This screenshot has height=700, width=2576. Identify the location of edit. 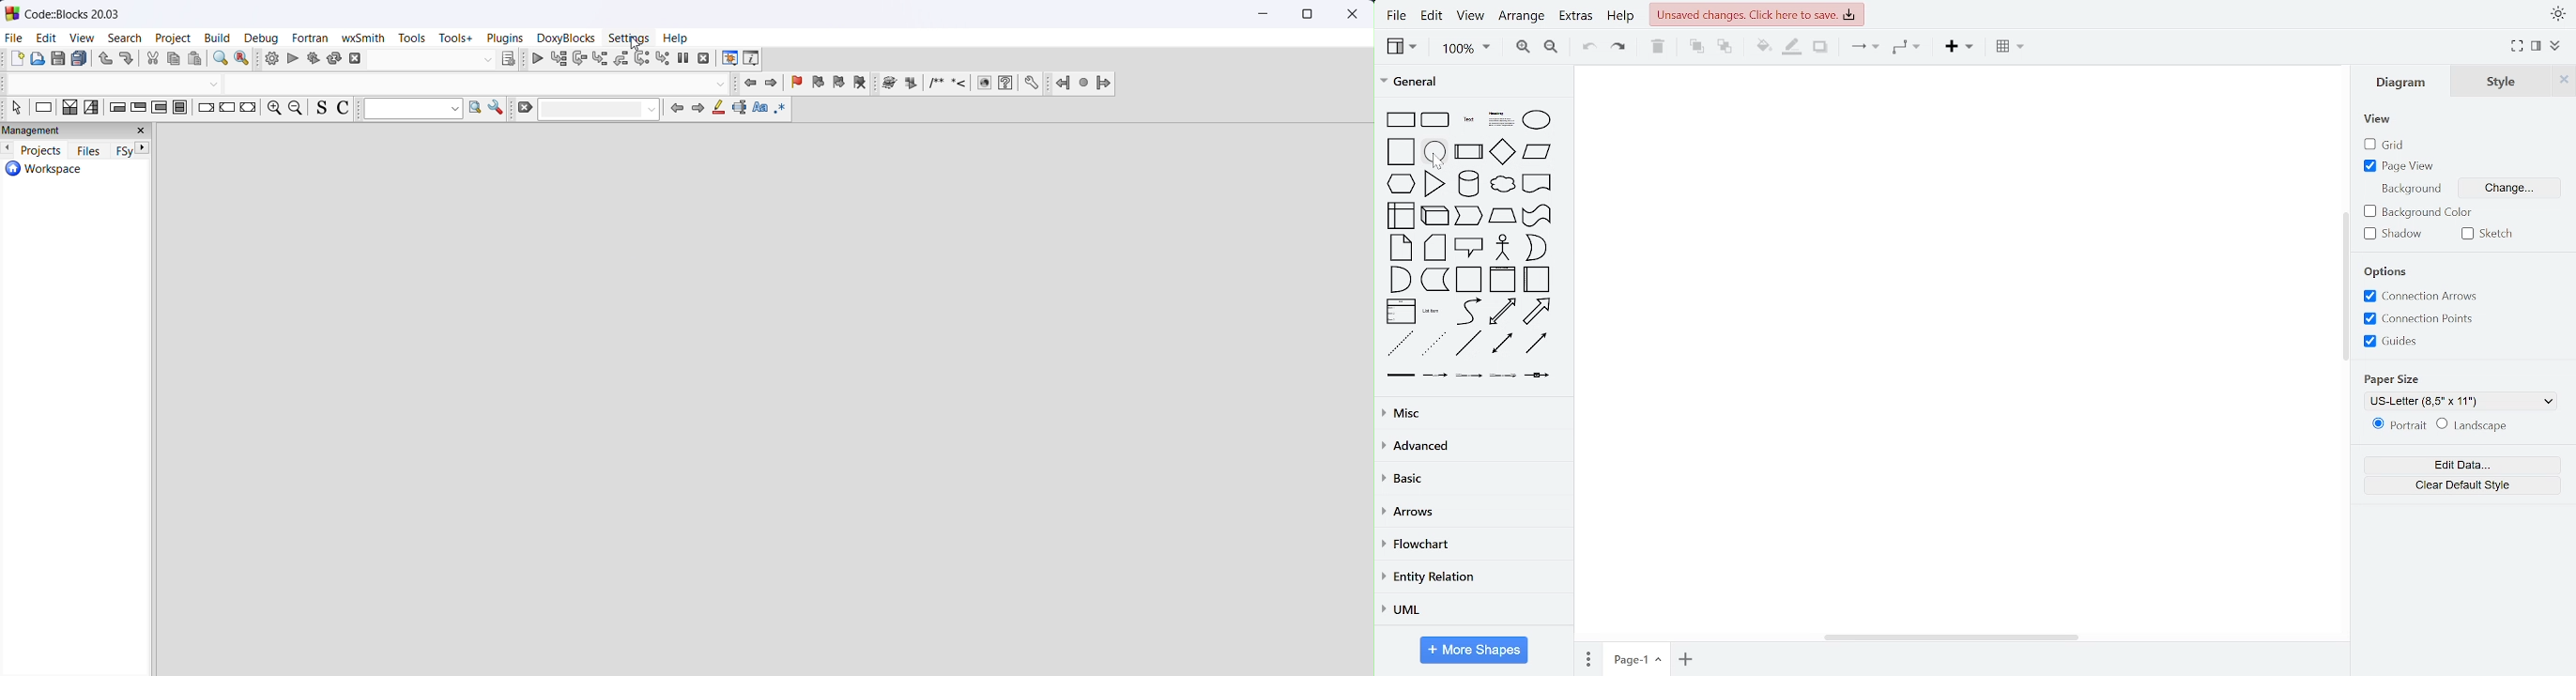
(1433, 18).